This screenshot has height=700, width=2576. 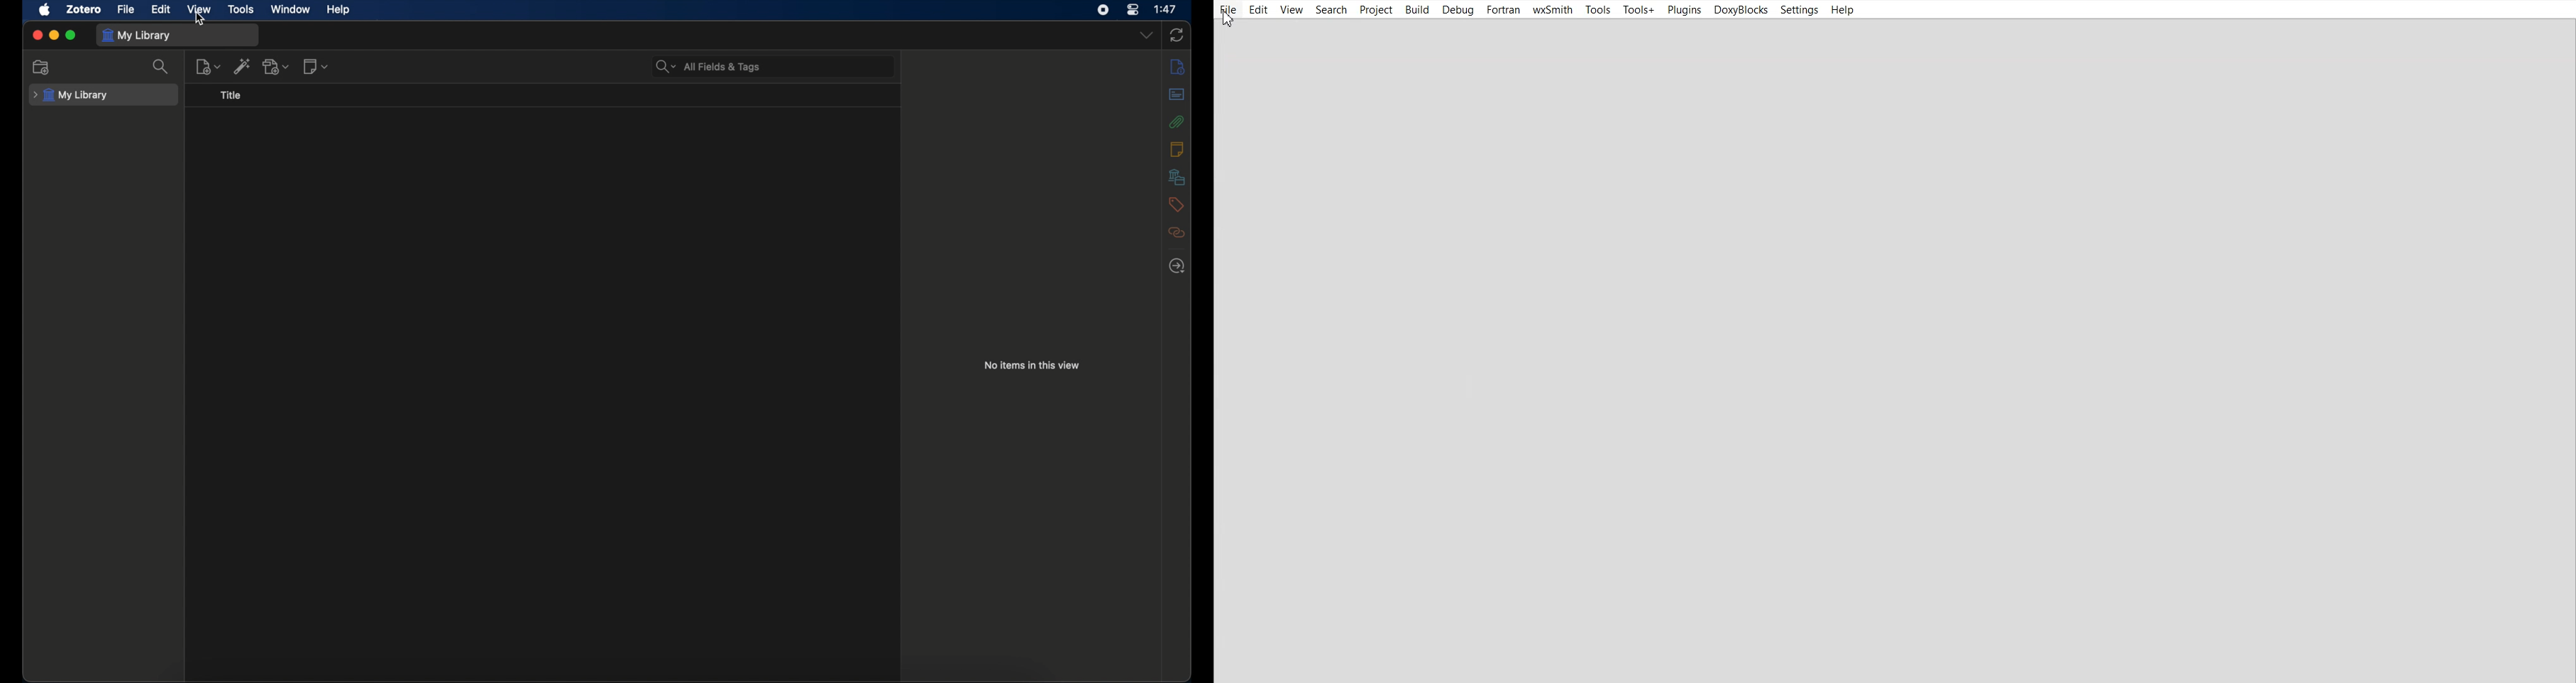 What do you see at coordinates (1842, 10) in the screenshot?
I see `Help` at bounding box center [1842, 10].